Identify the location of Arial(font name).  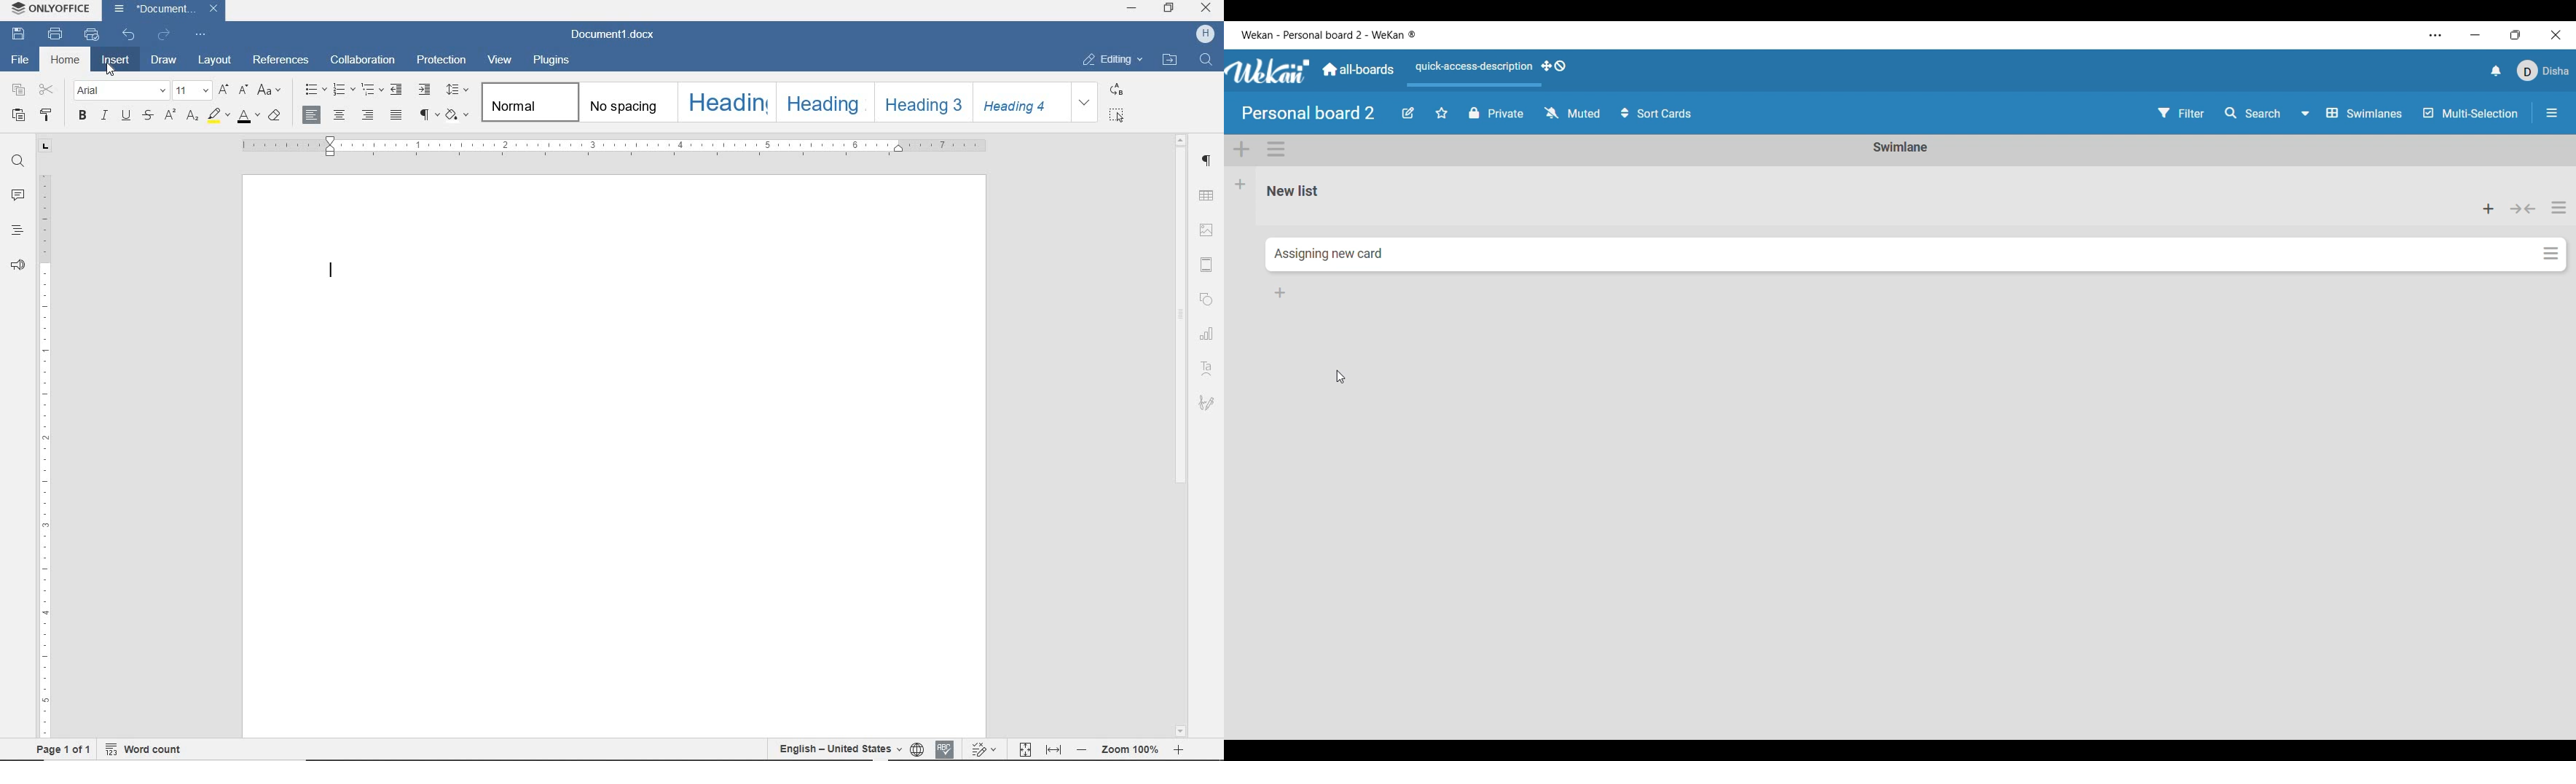
(119, 90).